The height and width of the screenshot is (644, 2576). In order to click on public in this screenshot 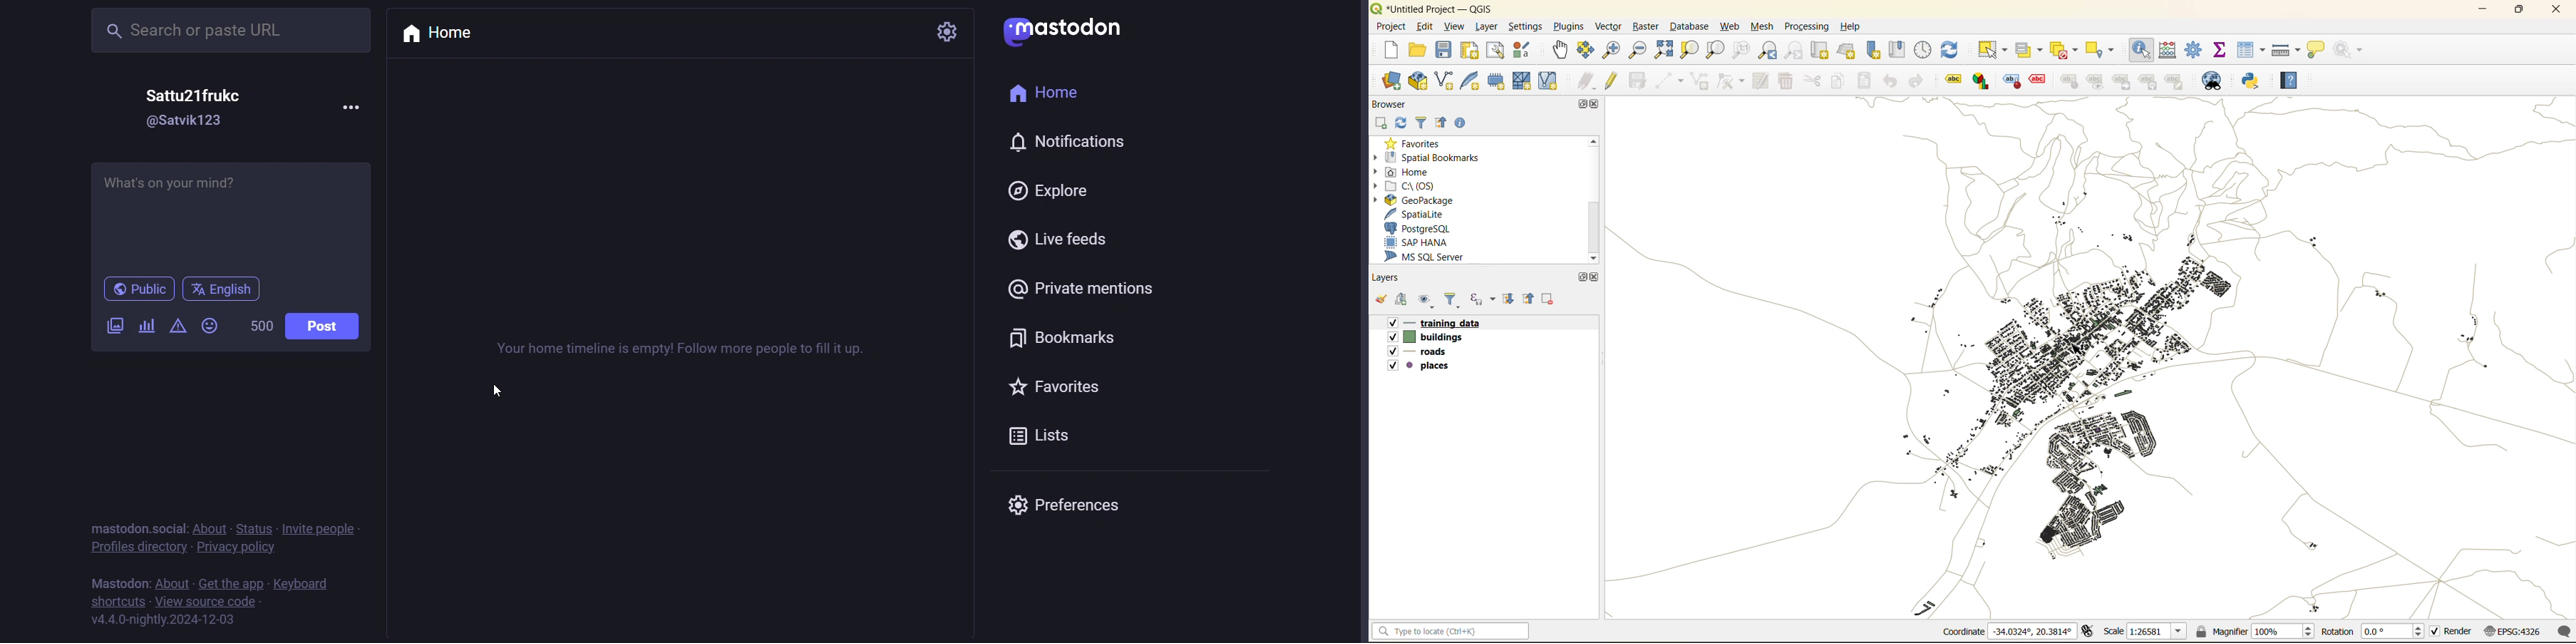, I will do `click(135, 289)`.